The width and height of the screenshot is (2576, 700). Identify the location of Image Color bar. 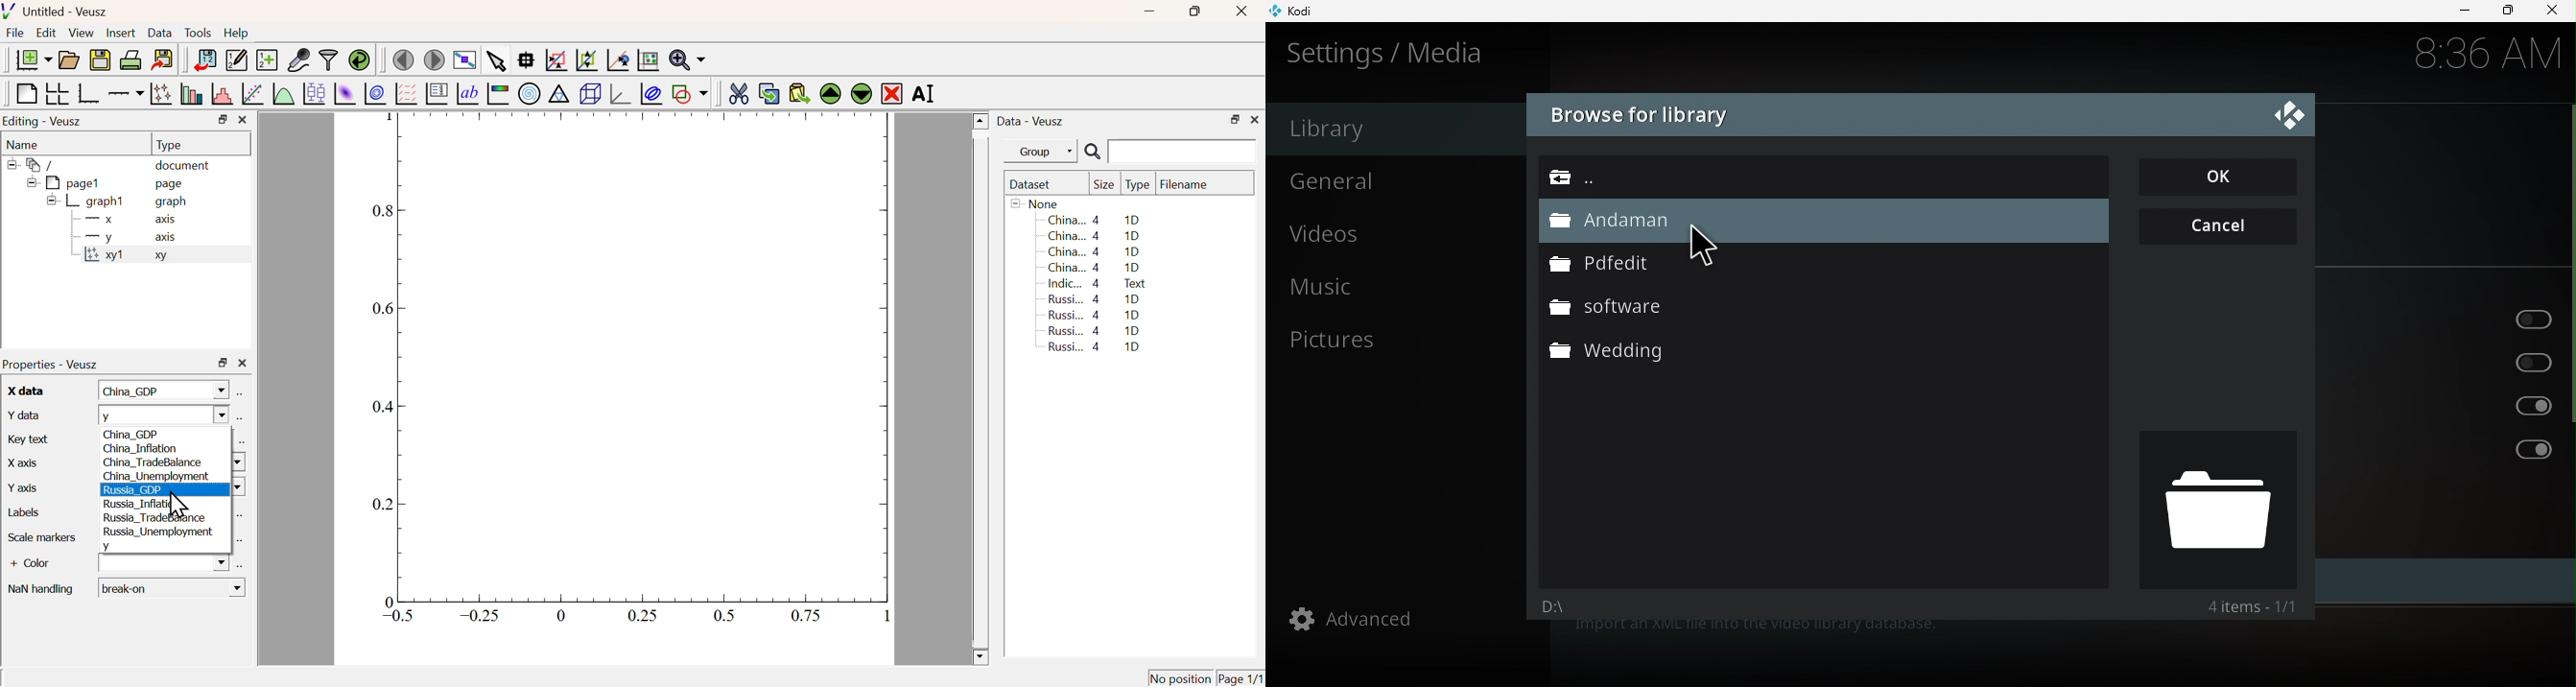
(498, 94).